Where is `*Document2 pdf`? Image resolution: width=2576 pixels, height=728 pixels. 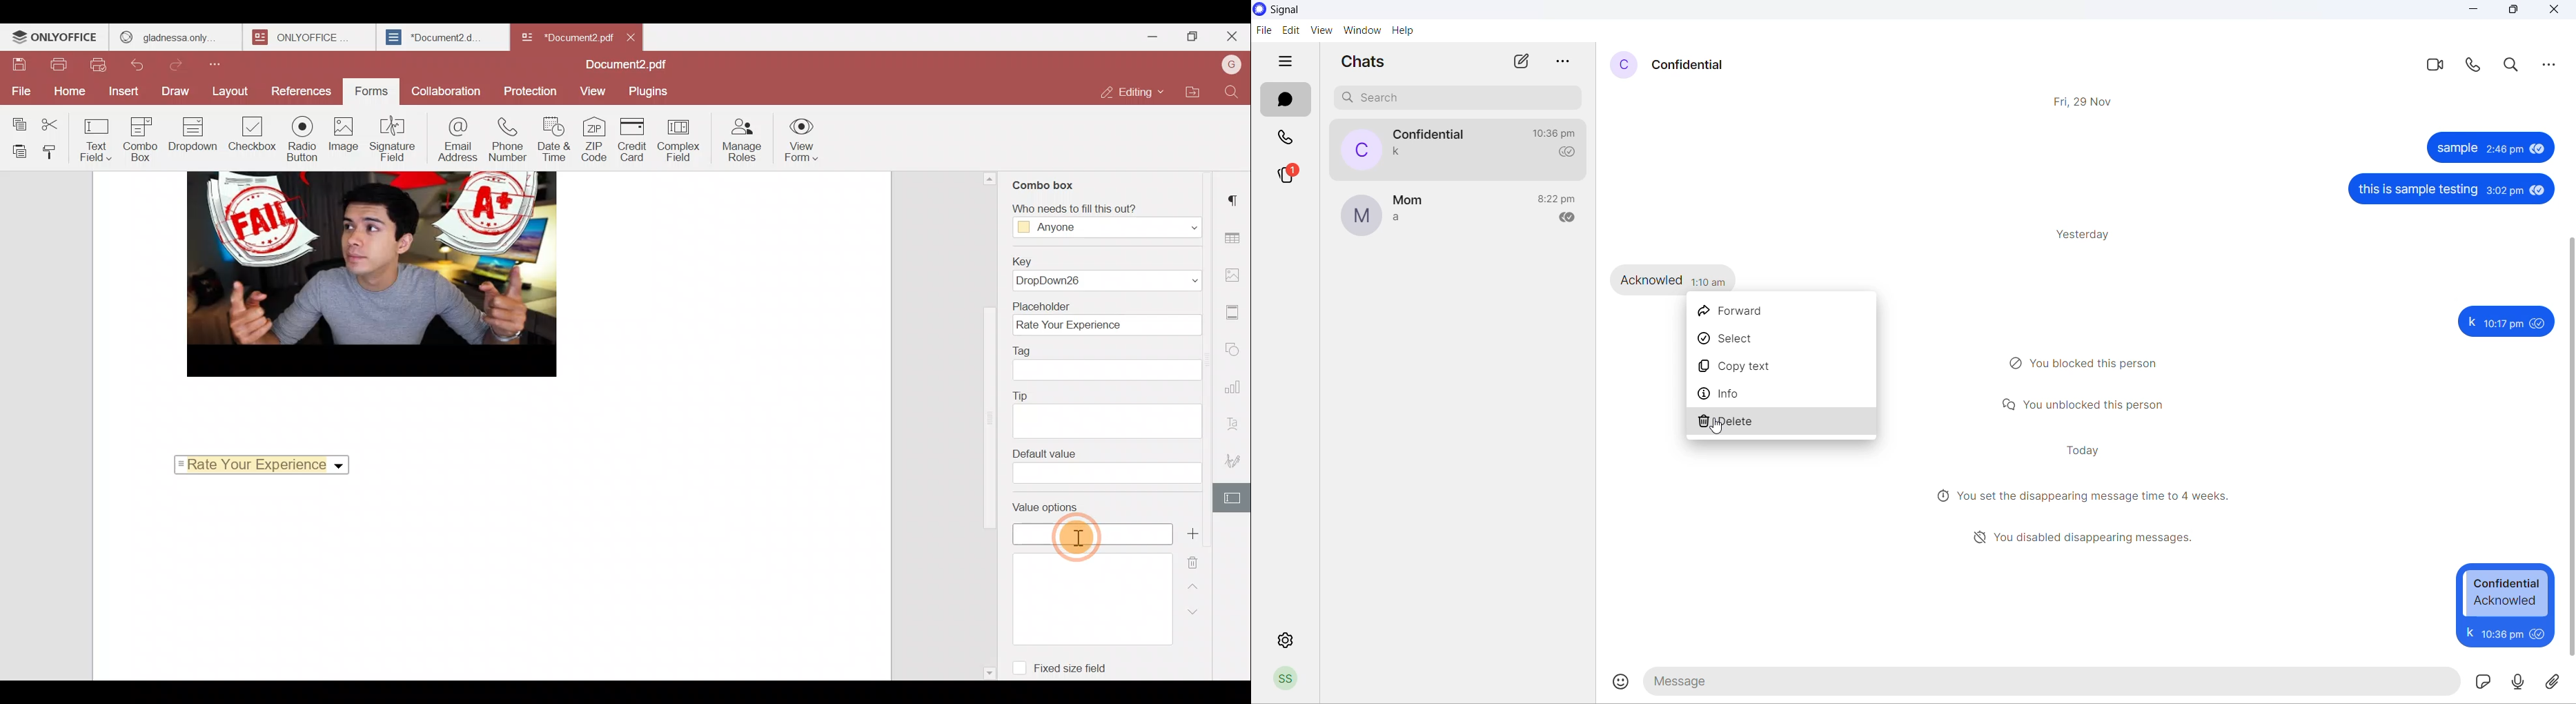
*Document2 pdf is located at coordinates (566, 36).